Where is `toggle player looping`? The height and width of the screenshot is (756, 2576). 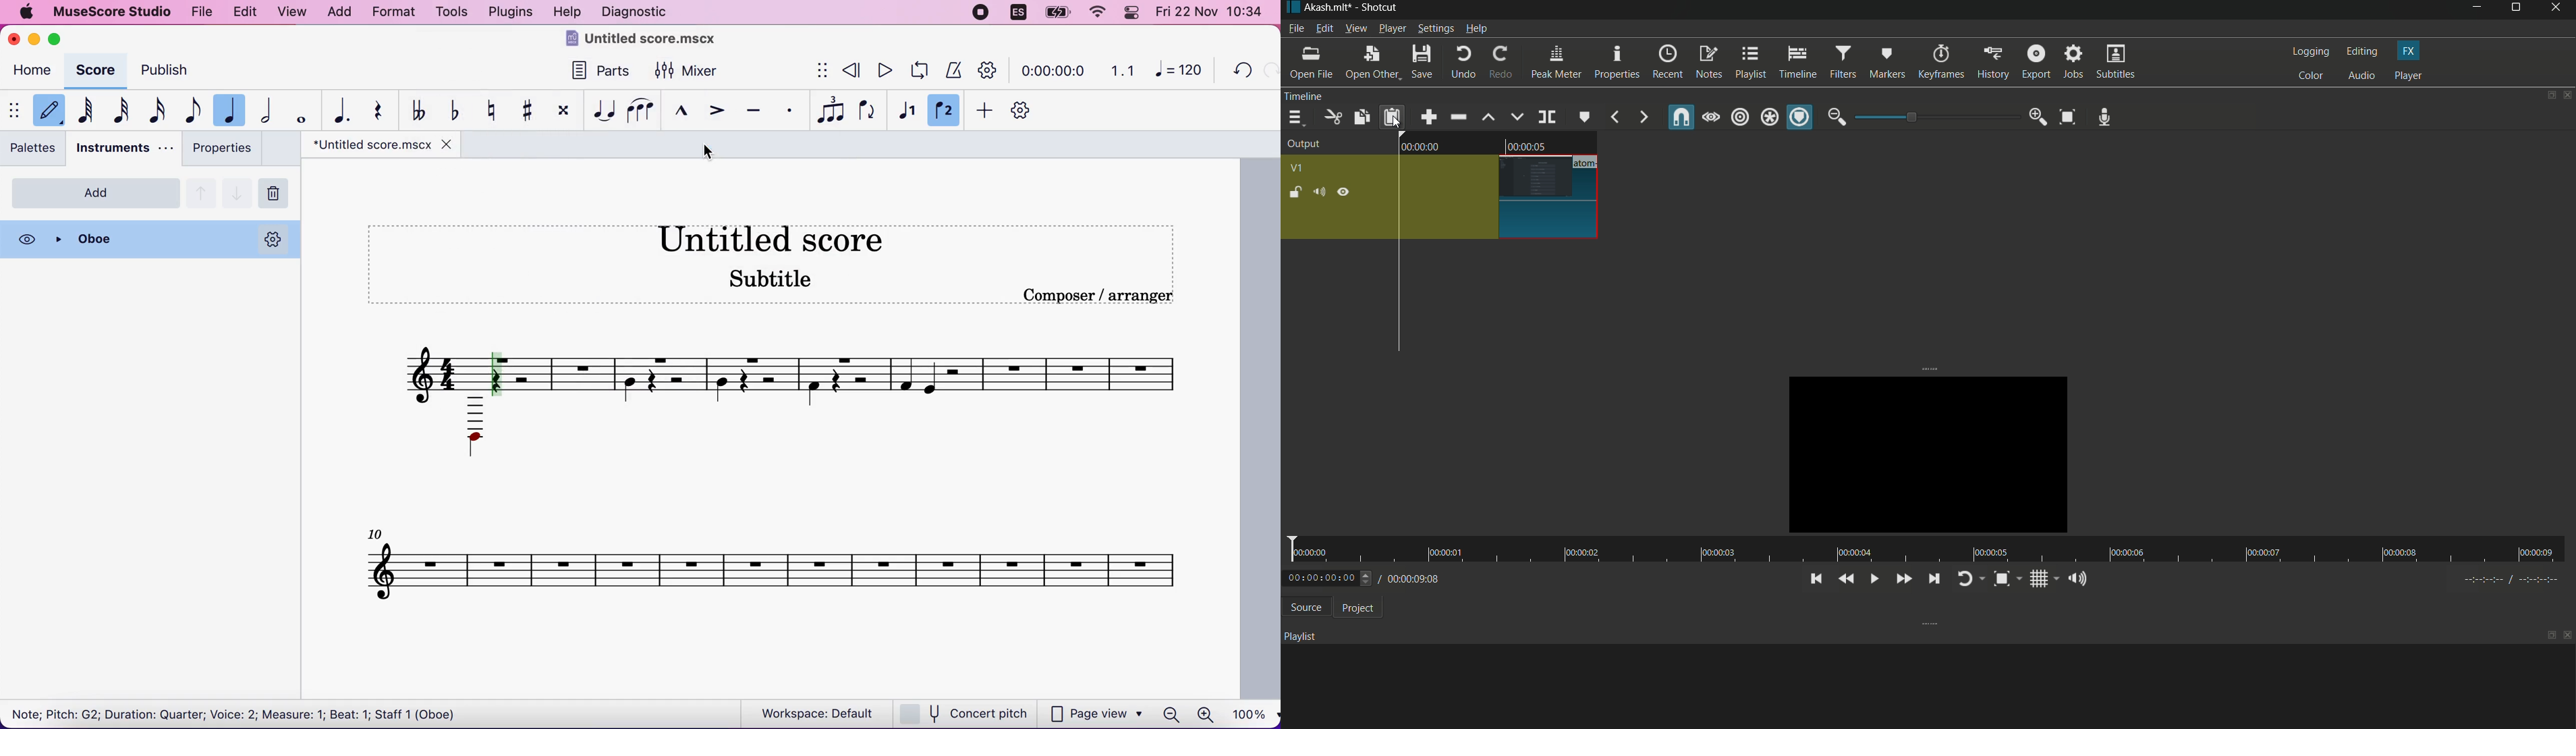 toggle player looping is located at coordinates (1968, 580).